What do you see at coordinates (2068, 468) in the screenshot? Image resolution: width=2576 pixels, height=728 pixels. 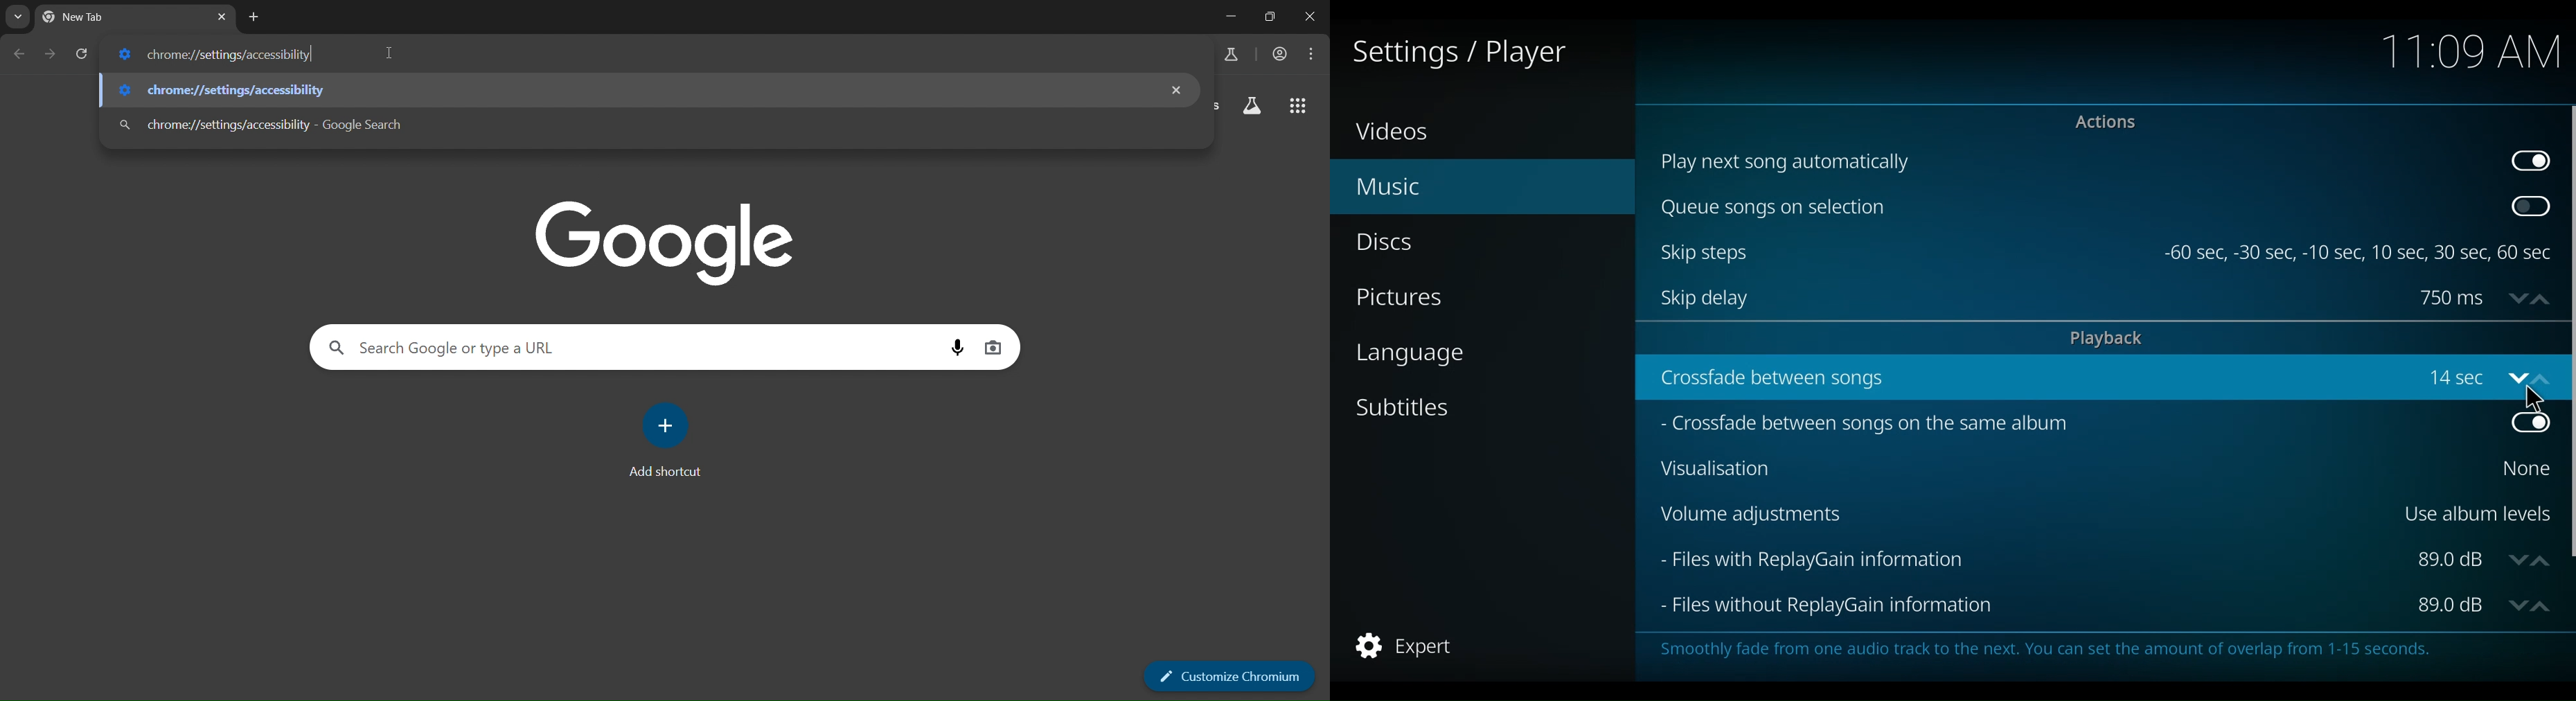 I see `Visualisation` at bounding box center [2068, 468].